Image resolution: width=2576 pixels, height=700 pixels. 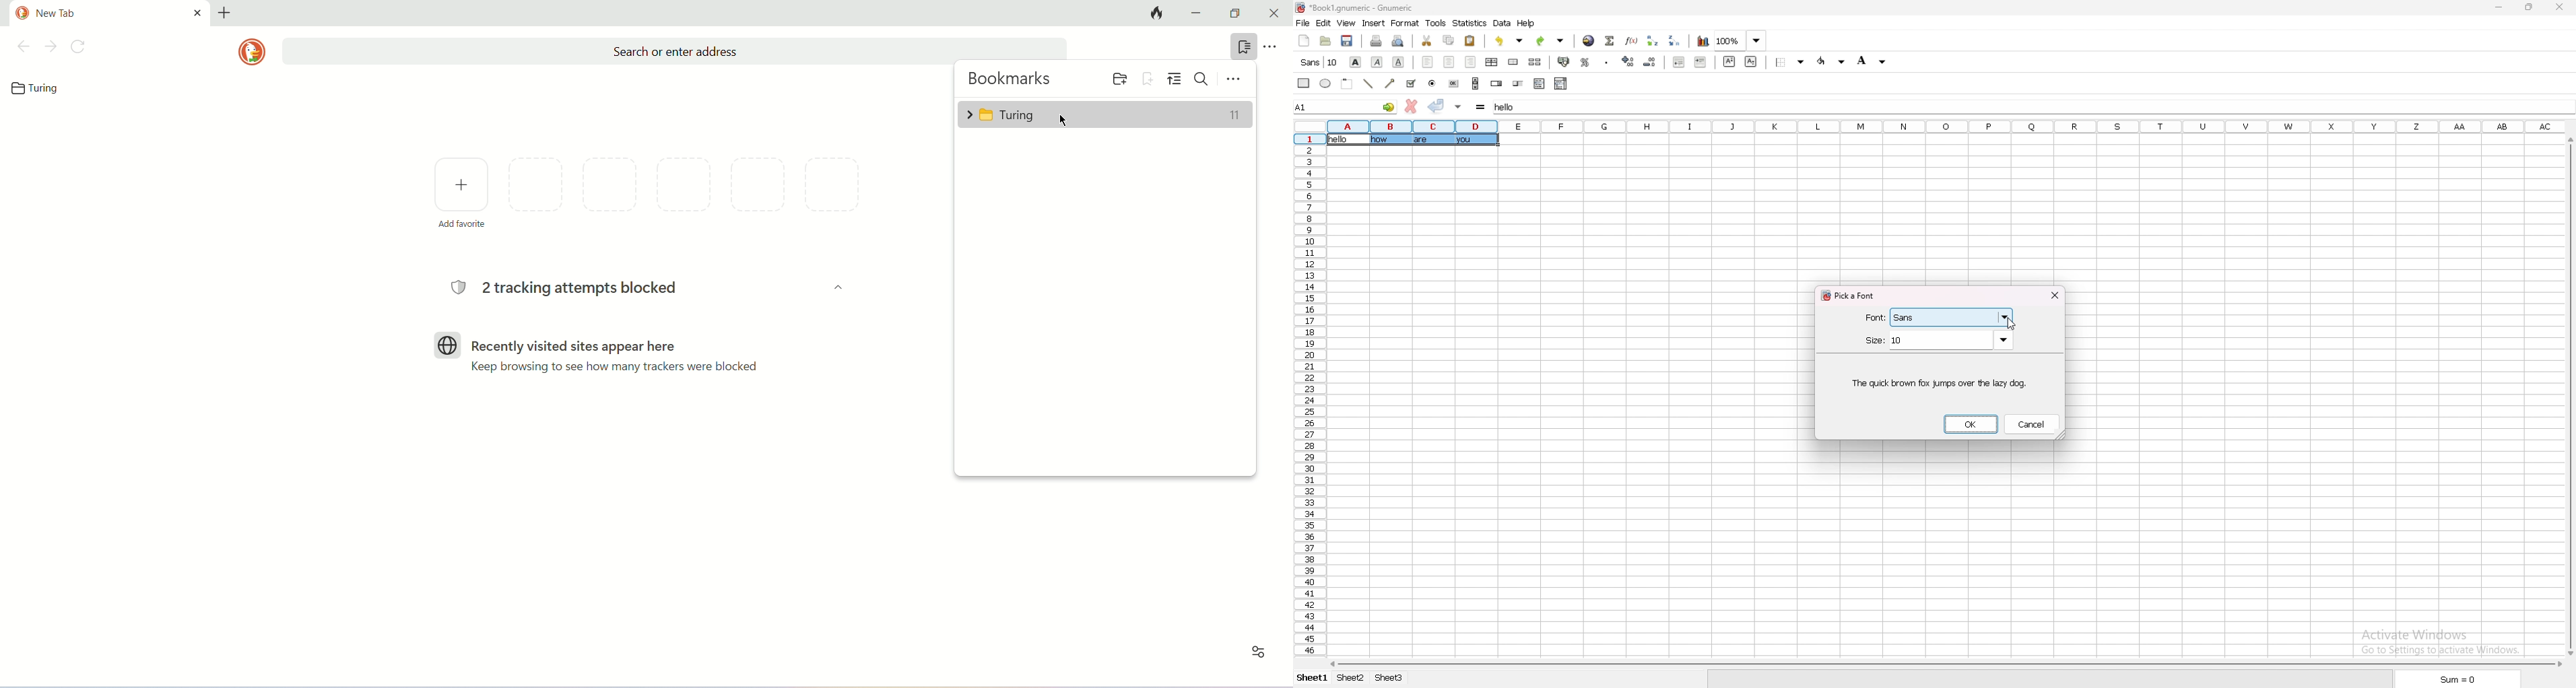 What do you see at coordinates (1437, 106) in the screenshot?
I see `accept changes` at bounding box center [1437, 106].